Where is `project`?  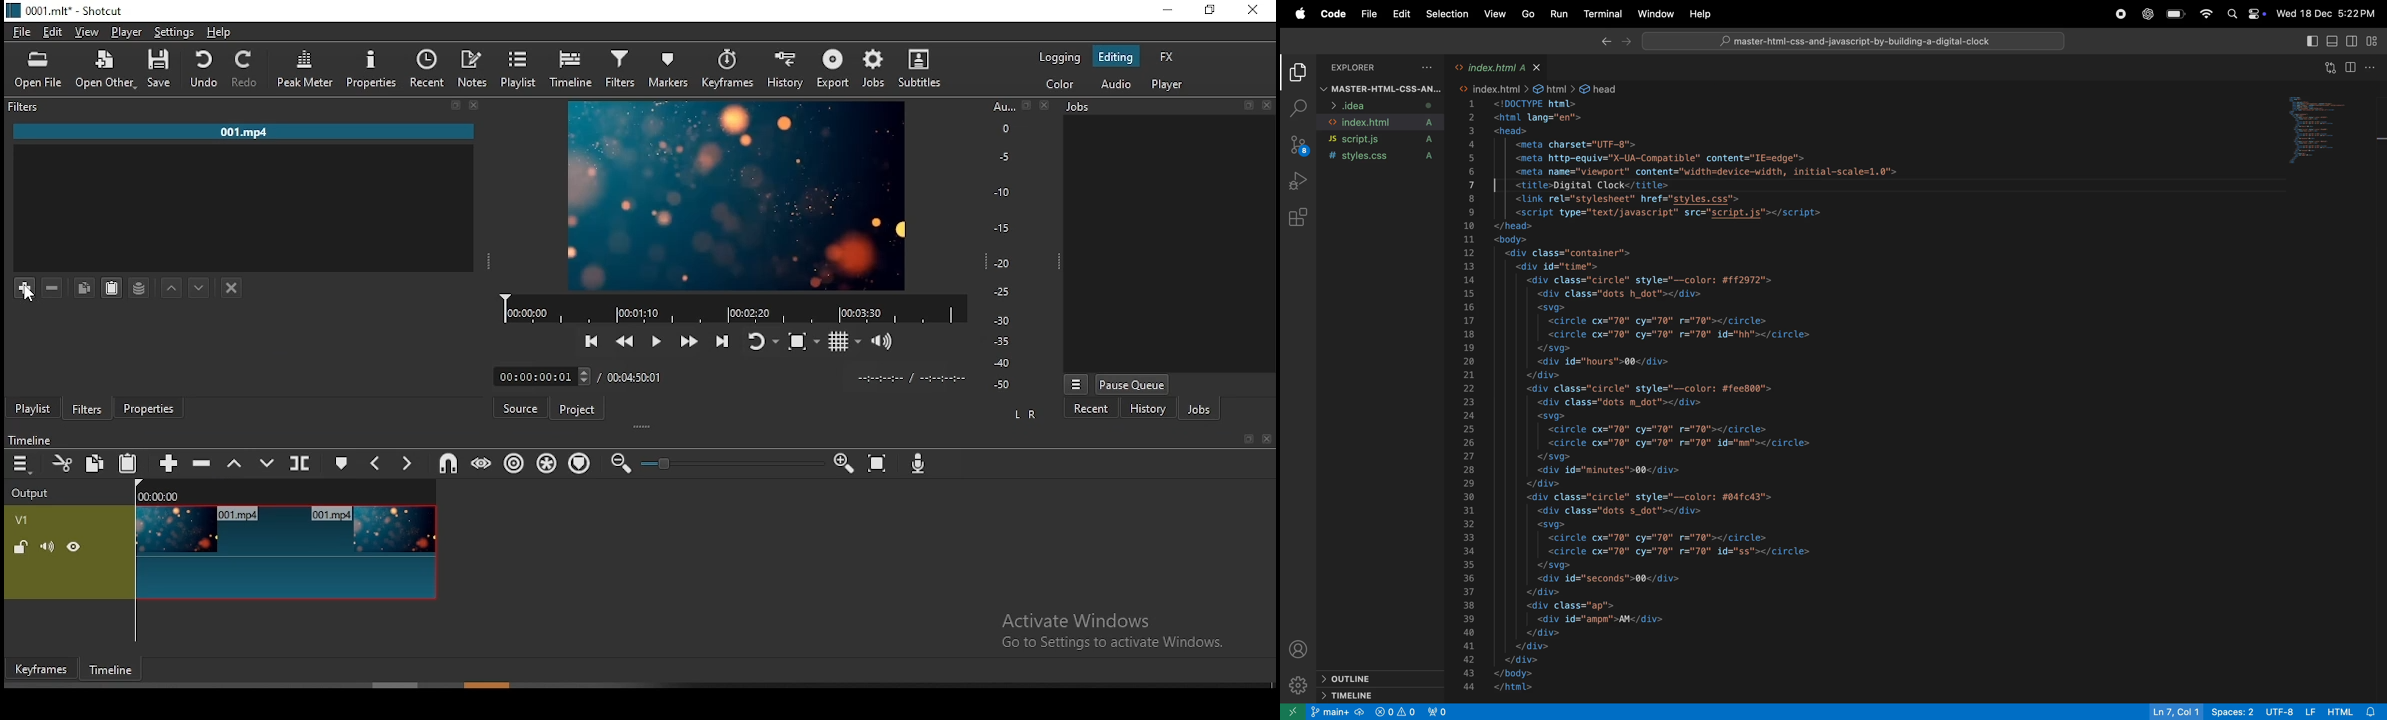
project is located at coordinates (578, 410).